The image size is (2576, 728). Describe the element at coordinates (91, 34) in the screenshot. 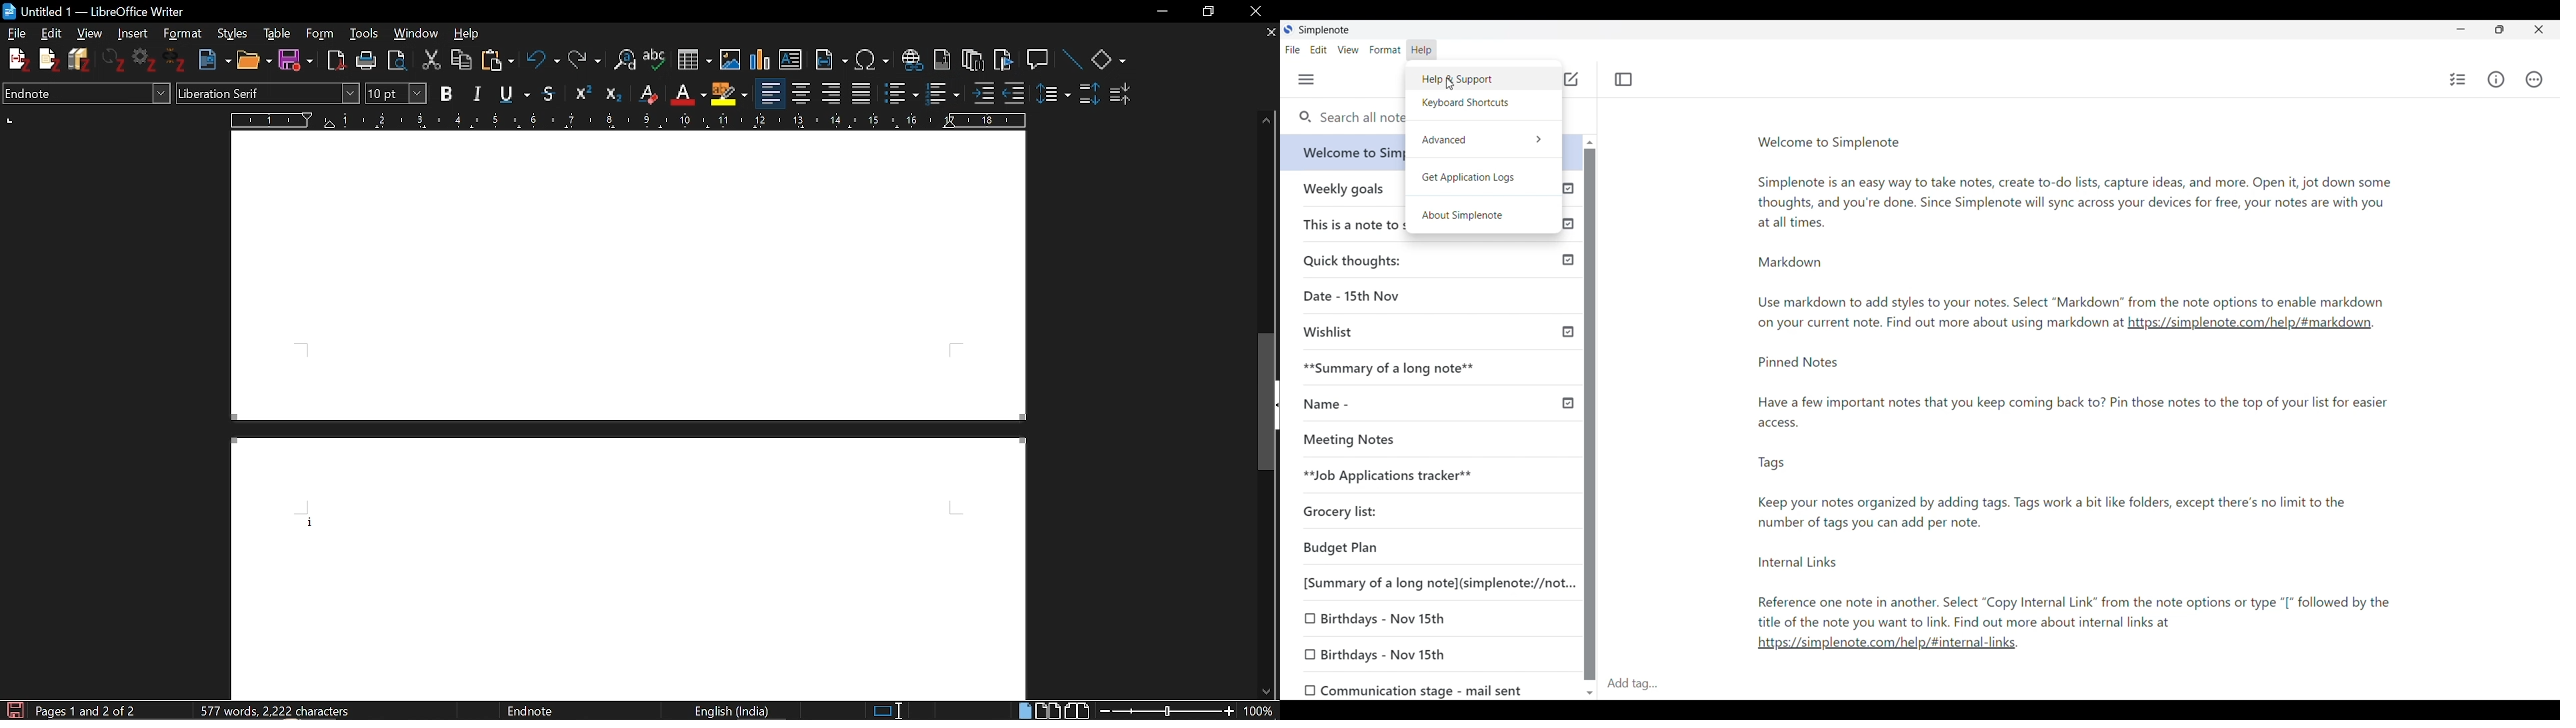

I see `View` at that location.